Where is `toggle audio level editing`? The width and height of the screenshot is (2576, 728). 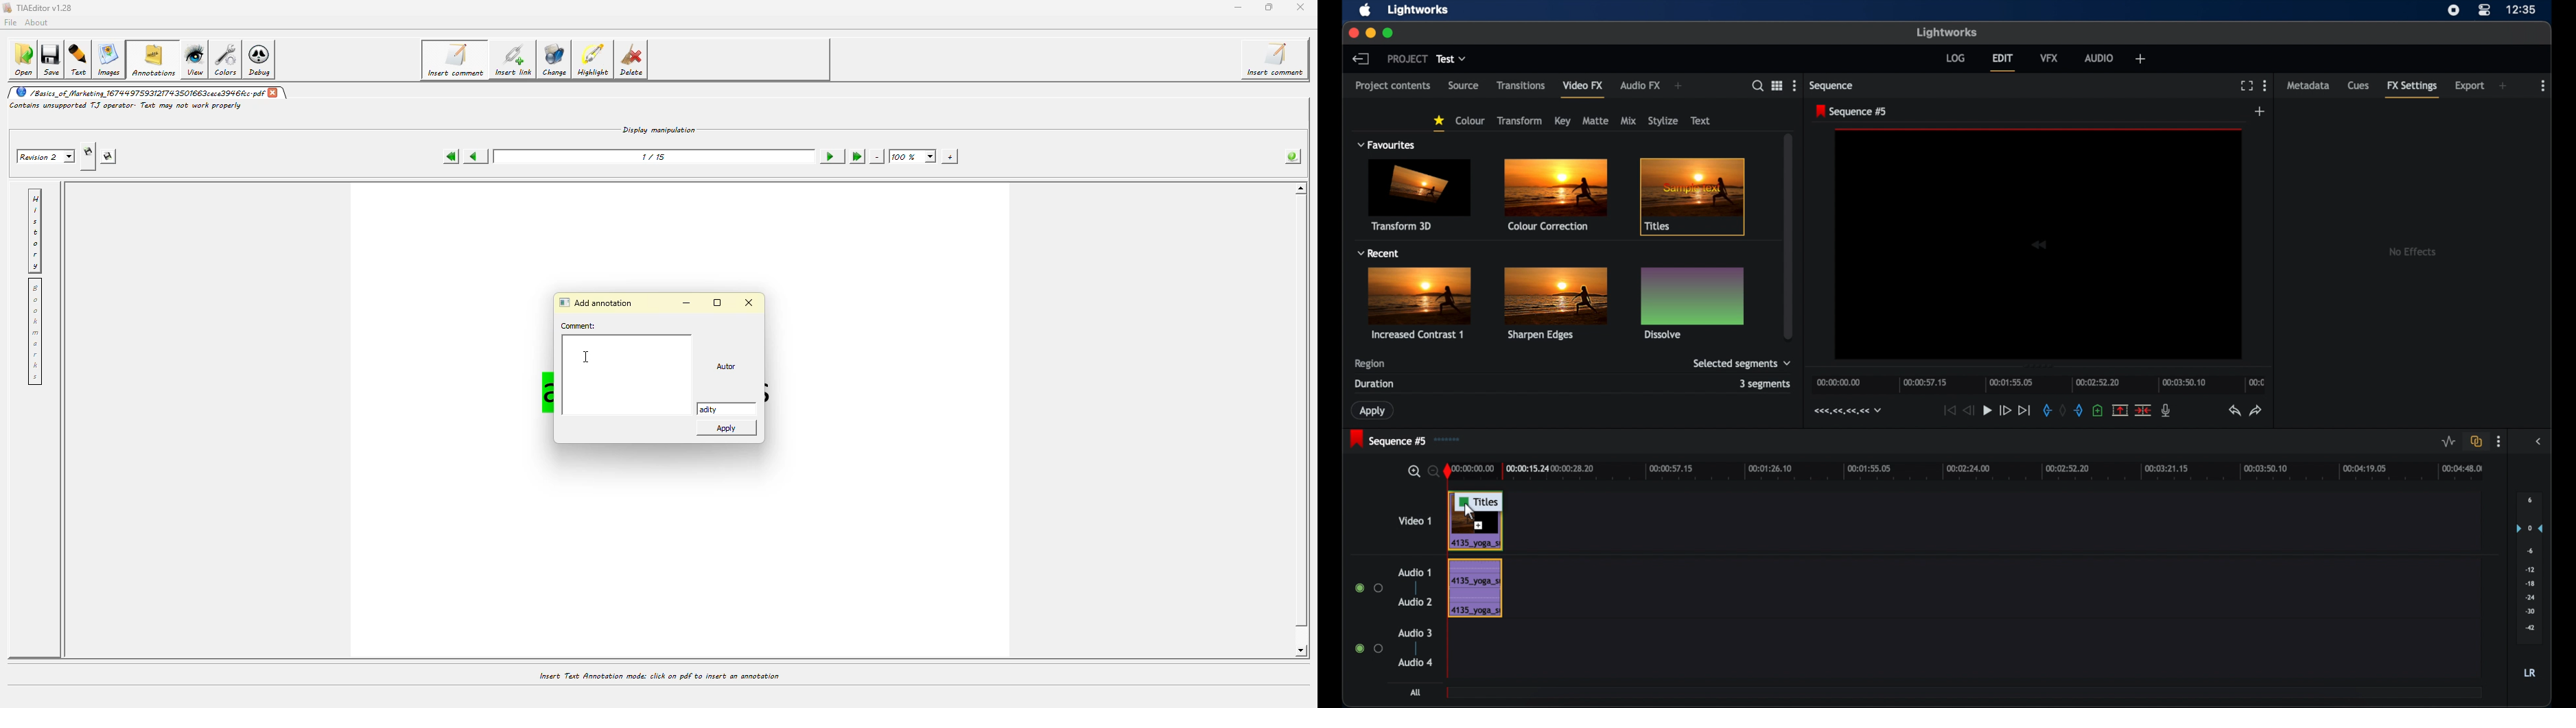 toggle audio level editing is located at coordinates (2447, 442).